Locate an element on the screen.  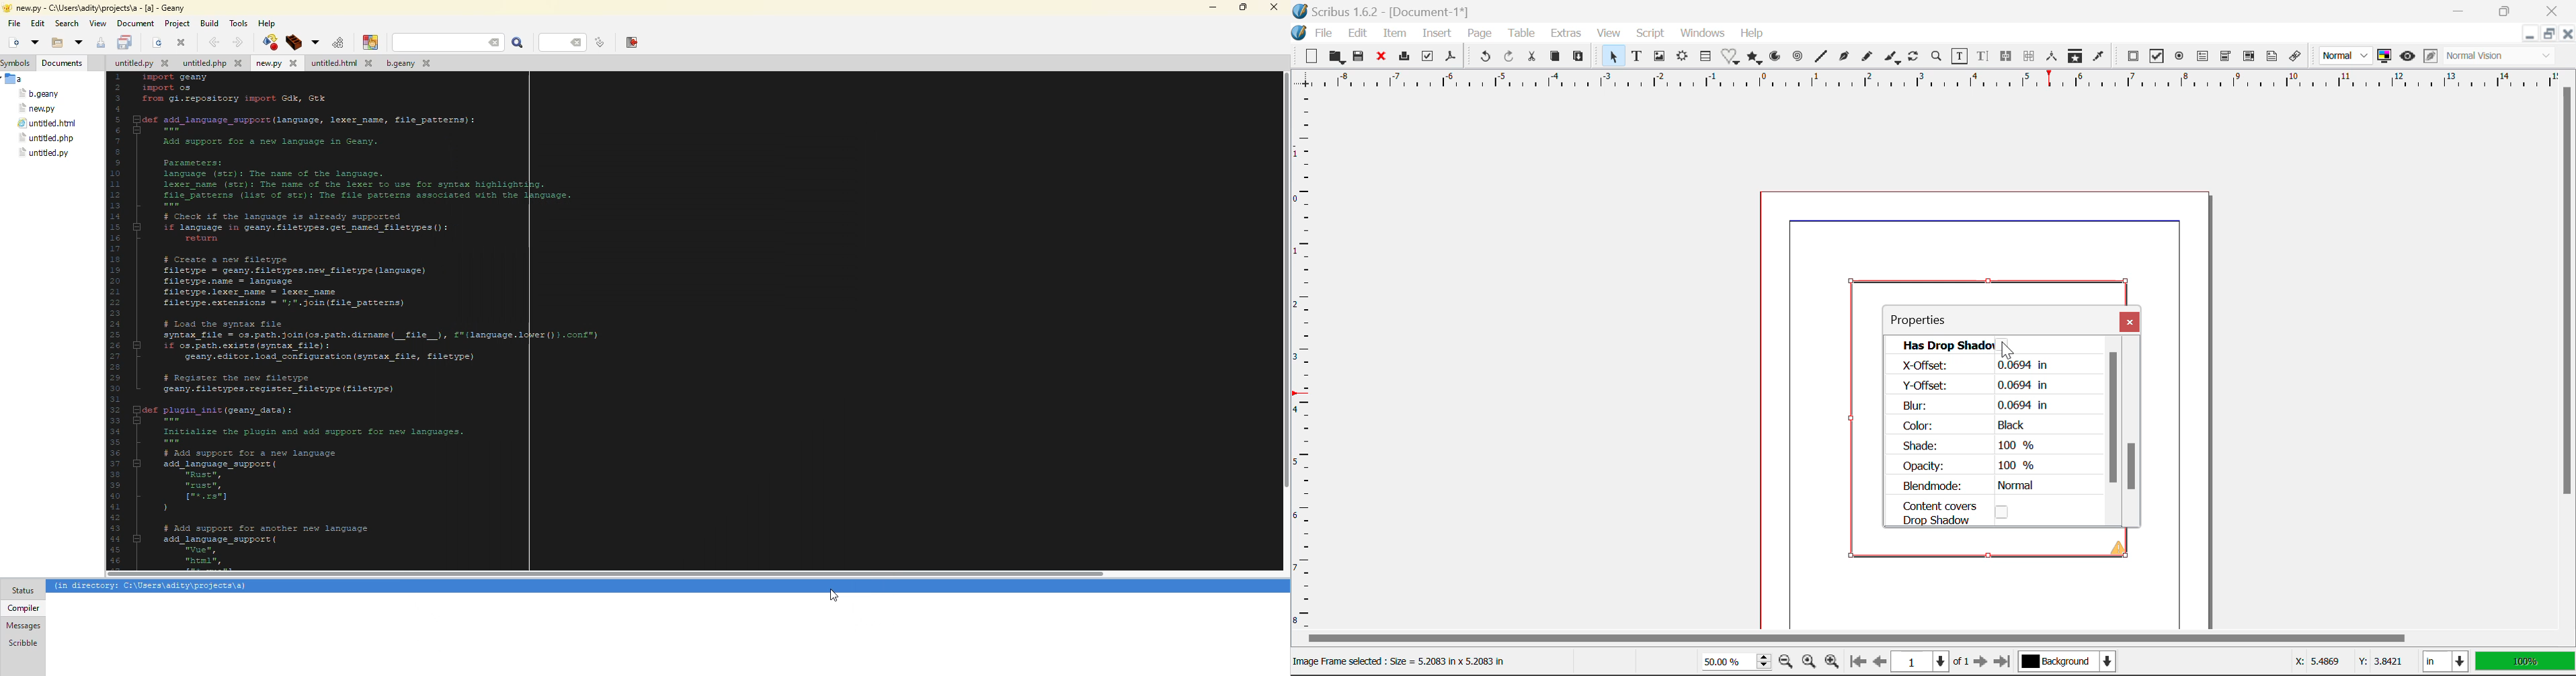
Zoom in is located at coordinates (1833, 663).